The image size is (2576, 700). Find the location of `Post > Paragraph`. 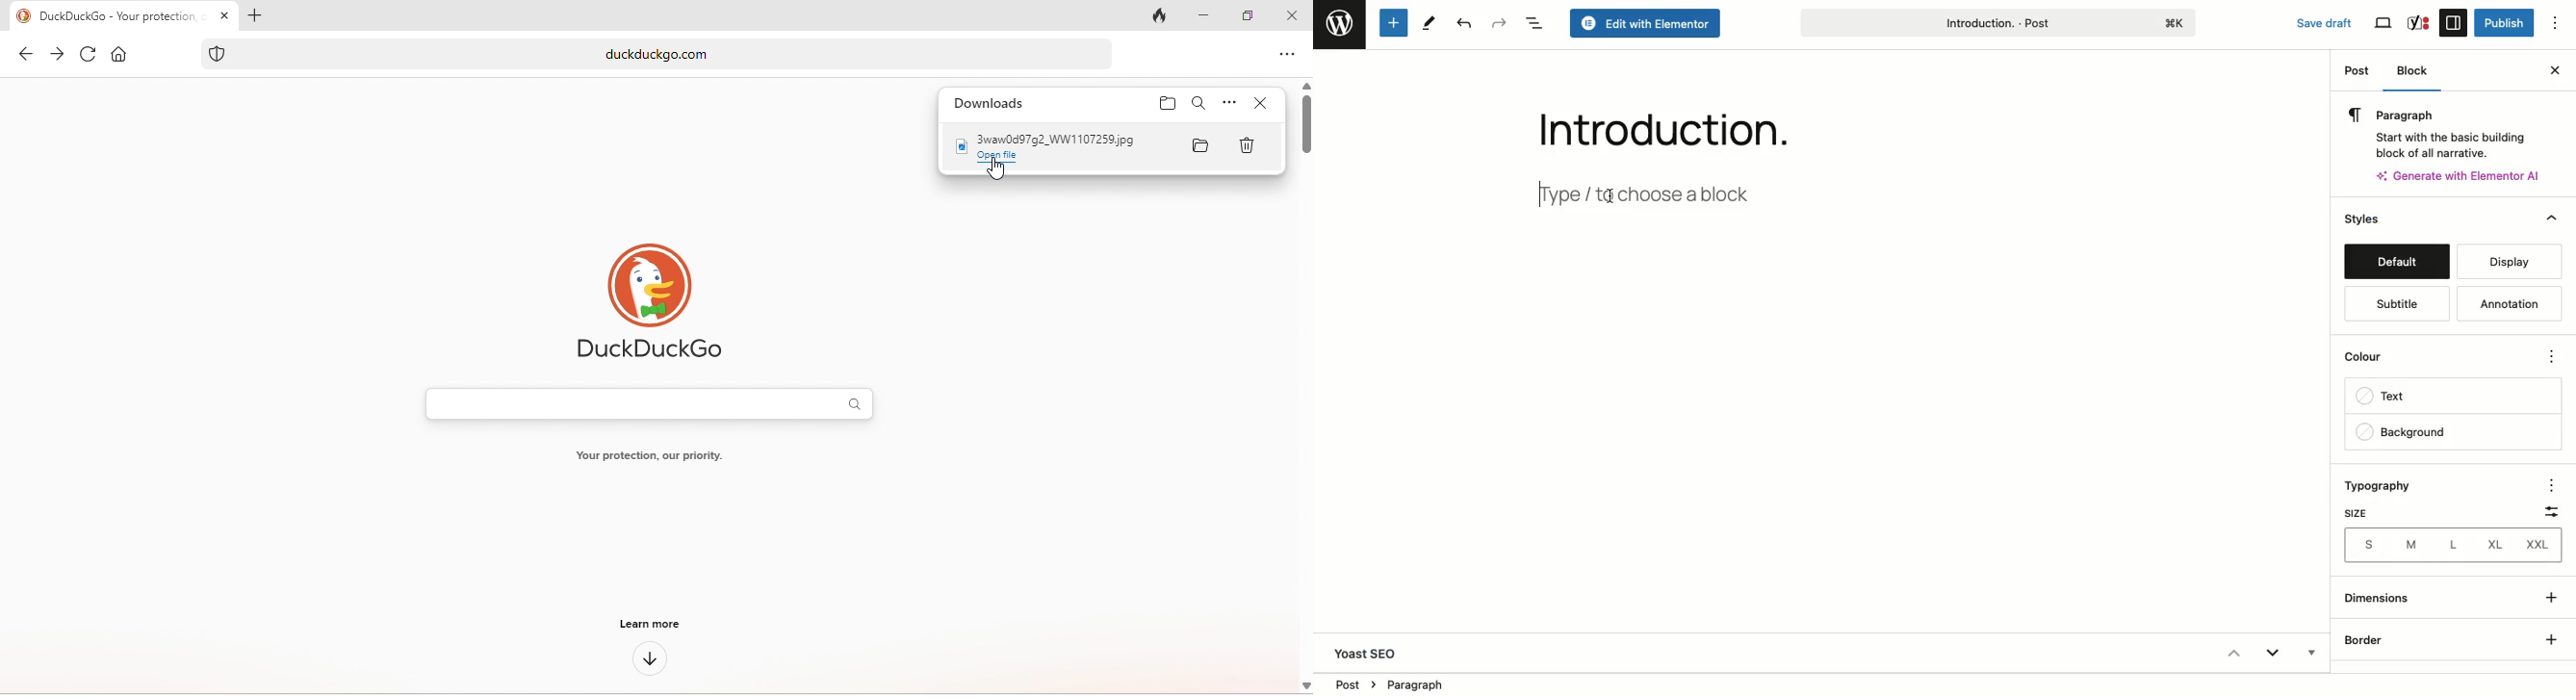

Post > Paragraph is located at coordinates (1391, 683).